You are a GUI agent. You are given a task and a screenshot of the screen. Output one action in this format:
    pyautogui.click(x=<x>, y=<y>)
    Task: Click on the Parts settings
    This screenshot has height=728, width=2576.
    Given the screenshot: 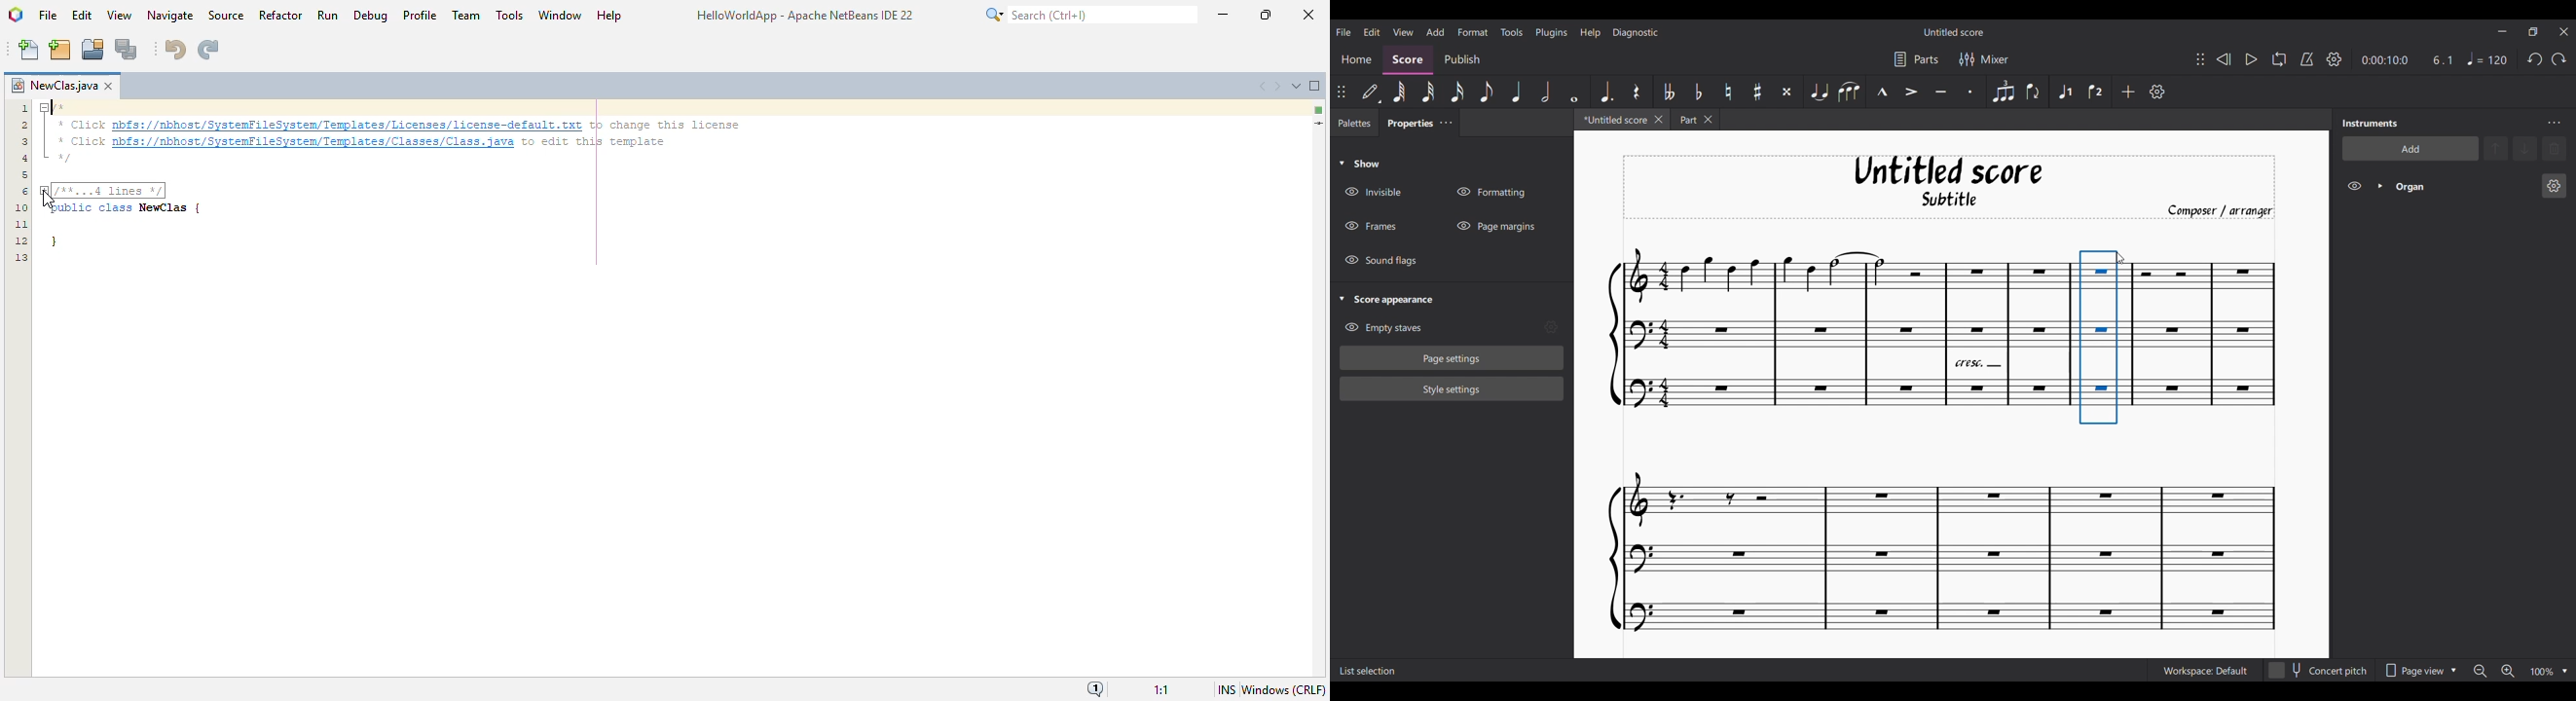 What is the action you would take?
    pyautogui.click(x=1915, y=59)
    